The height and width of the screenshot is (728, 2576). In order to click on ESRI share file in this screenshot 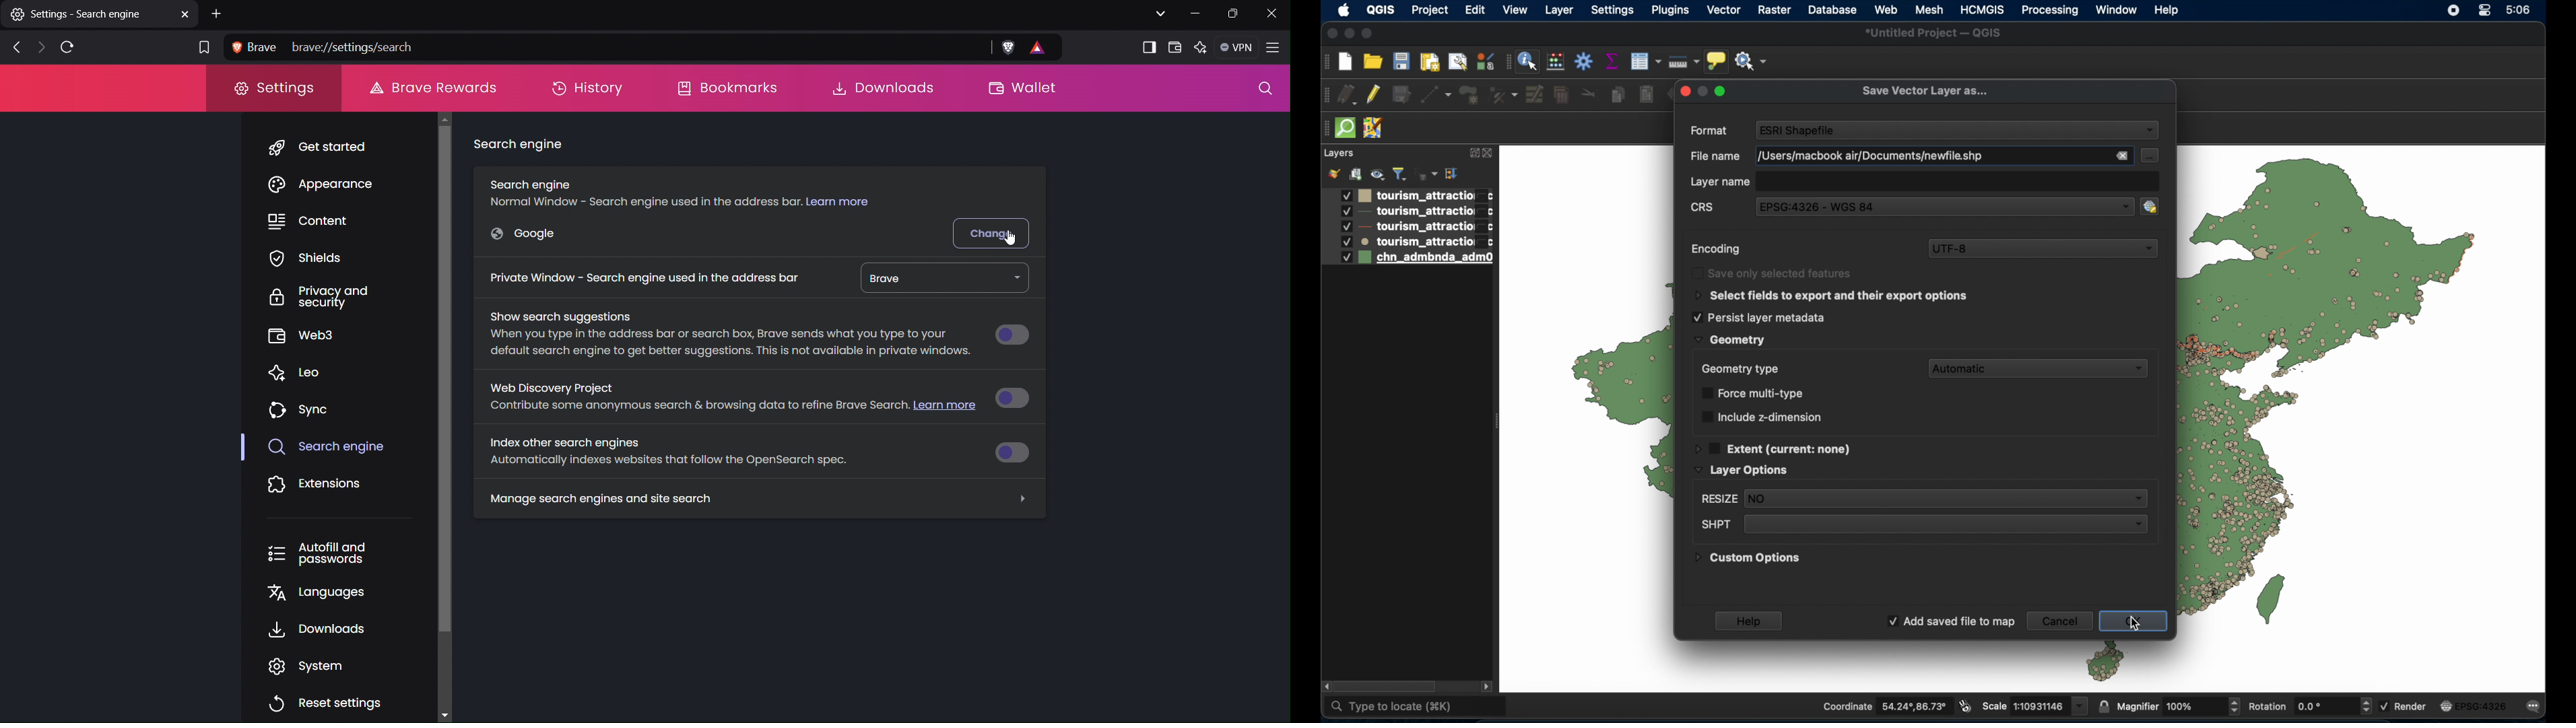, I will do `click(1799, 129)`.